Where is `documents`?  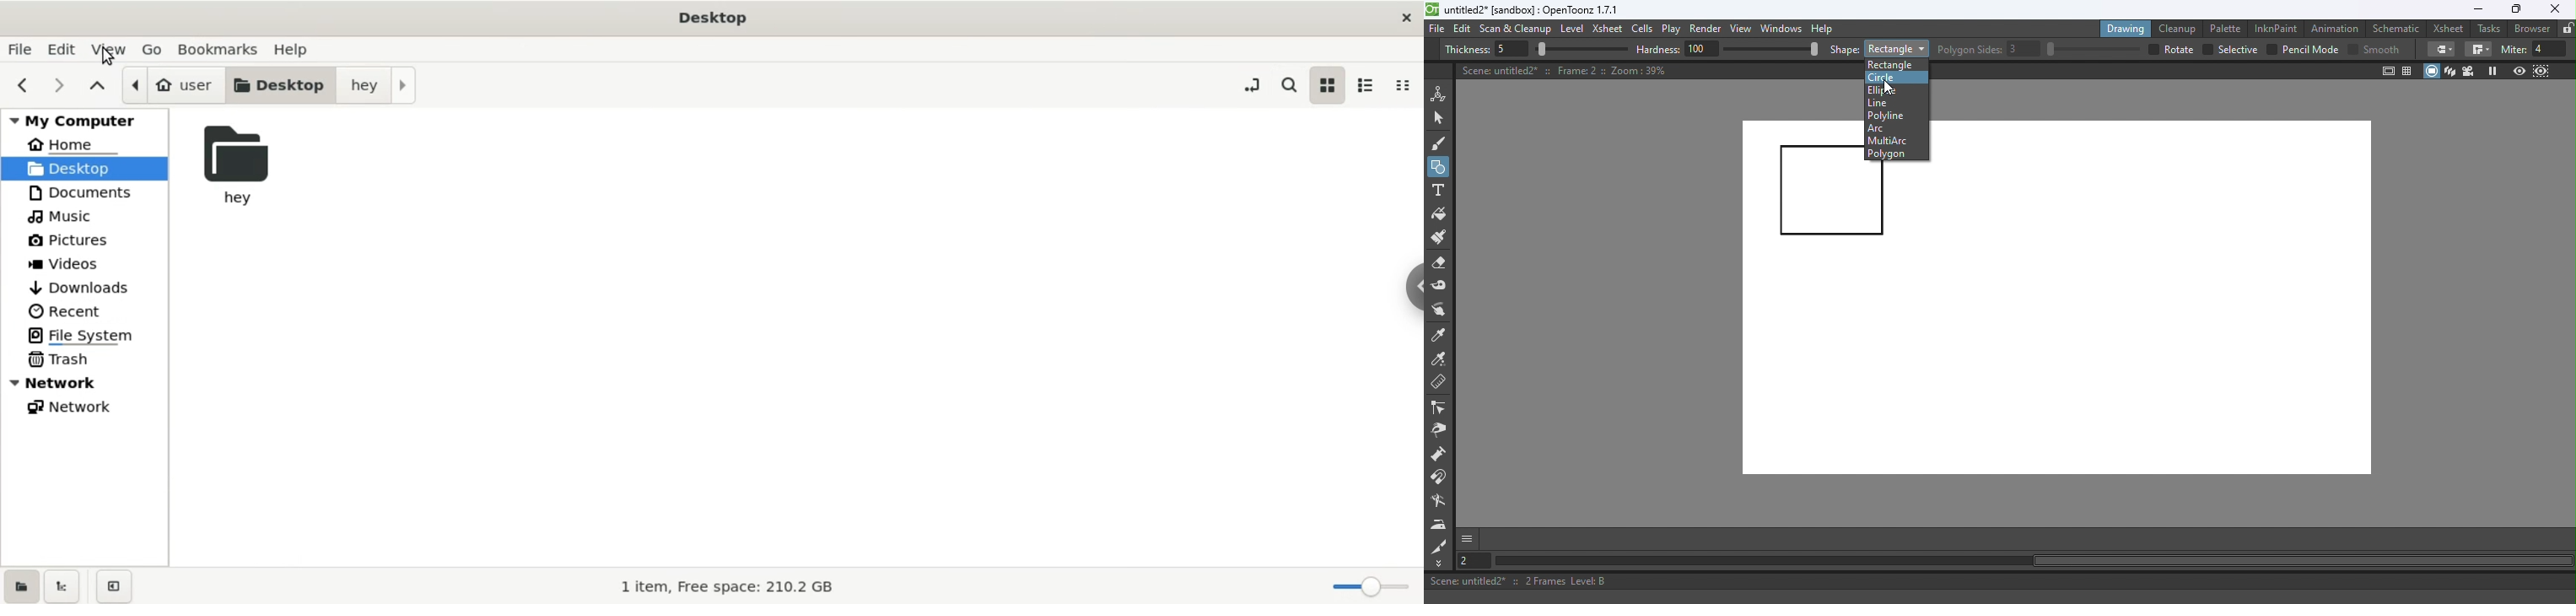 documents is located at coordinates (91, 194).